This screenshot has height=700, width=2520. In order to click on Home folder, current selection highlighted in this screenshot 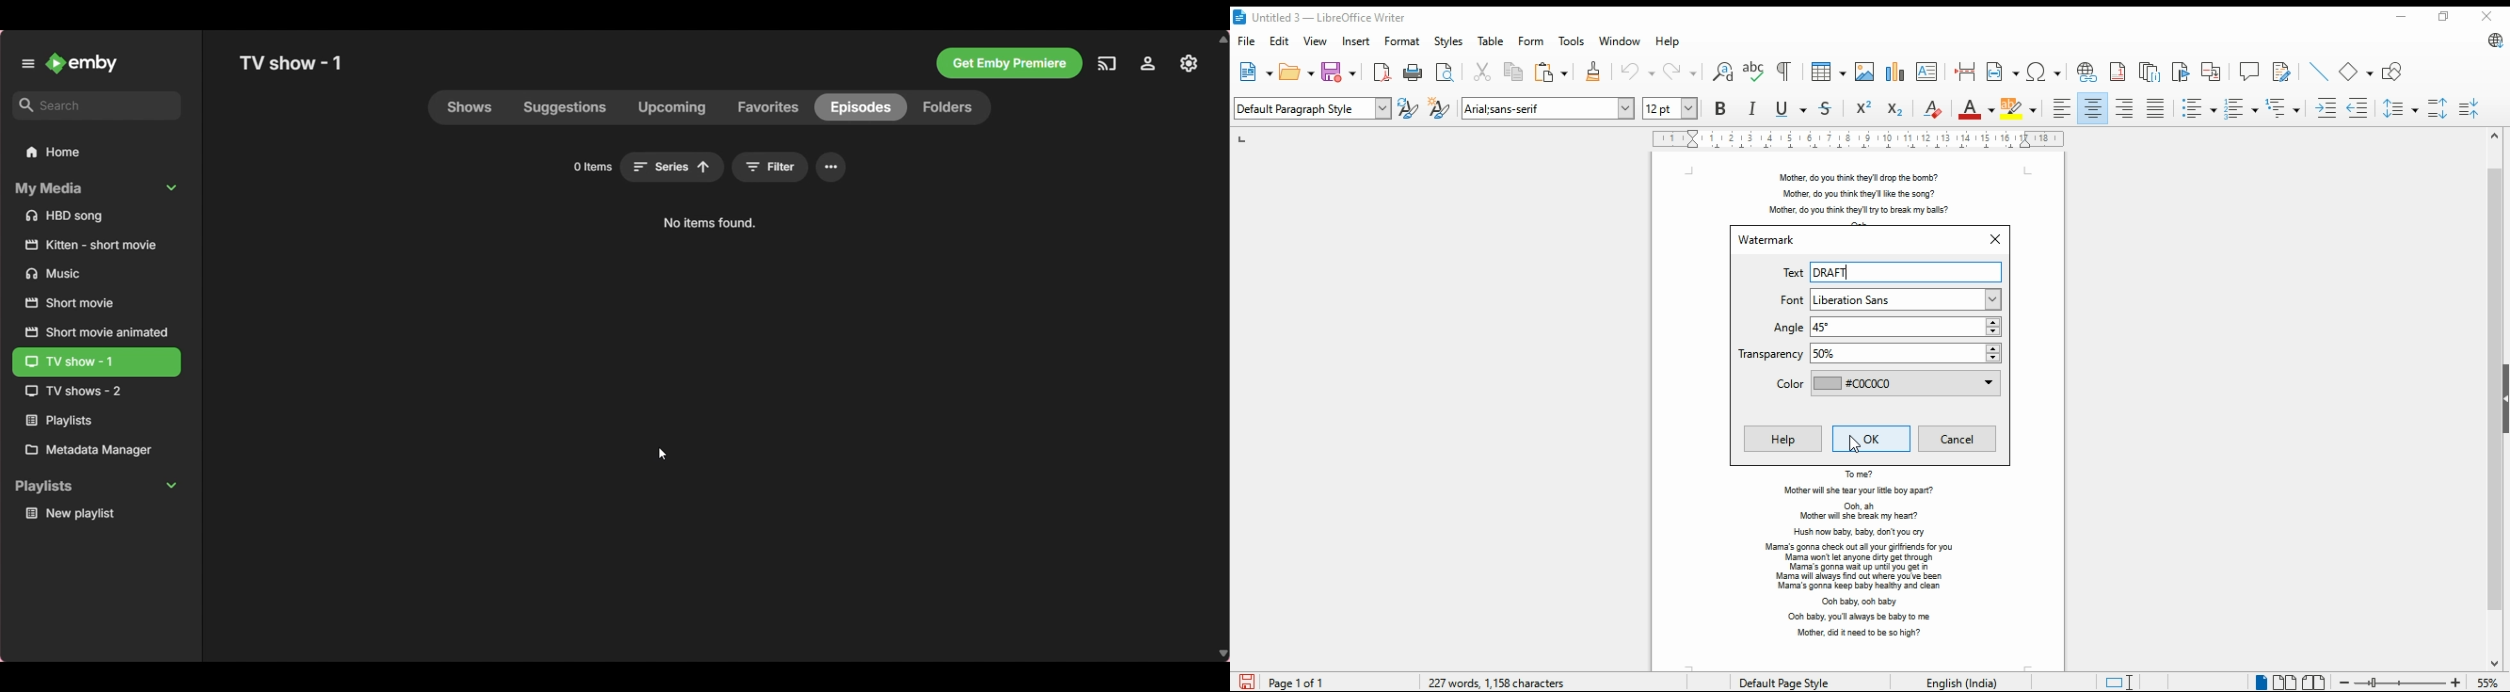, I will do `click(96, 152)`.